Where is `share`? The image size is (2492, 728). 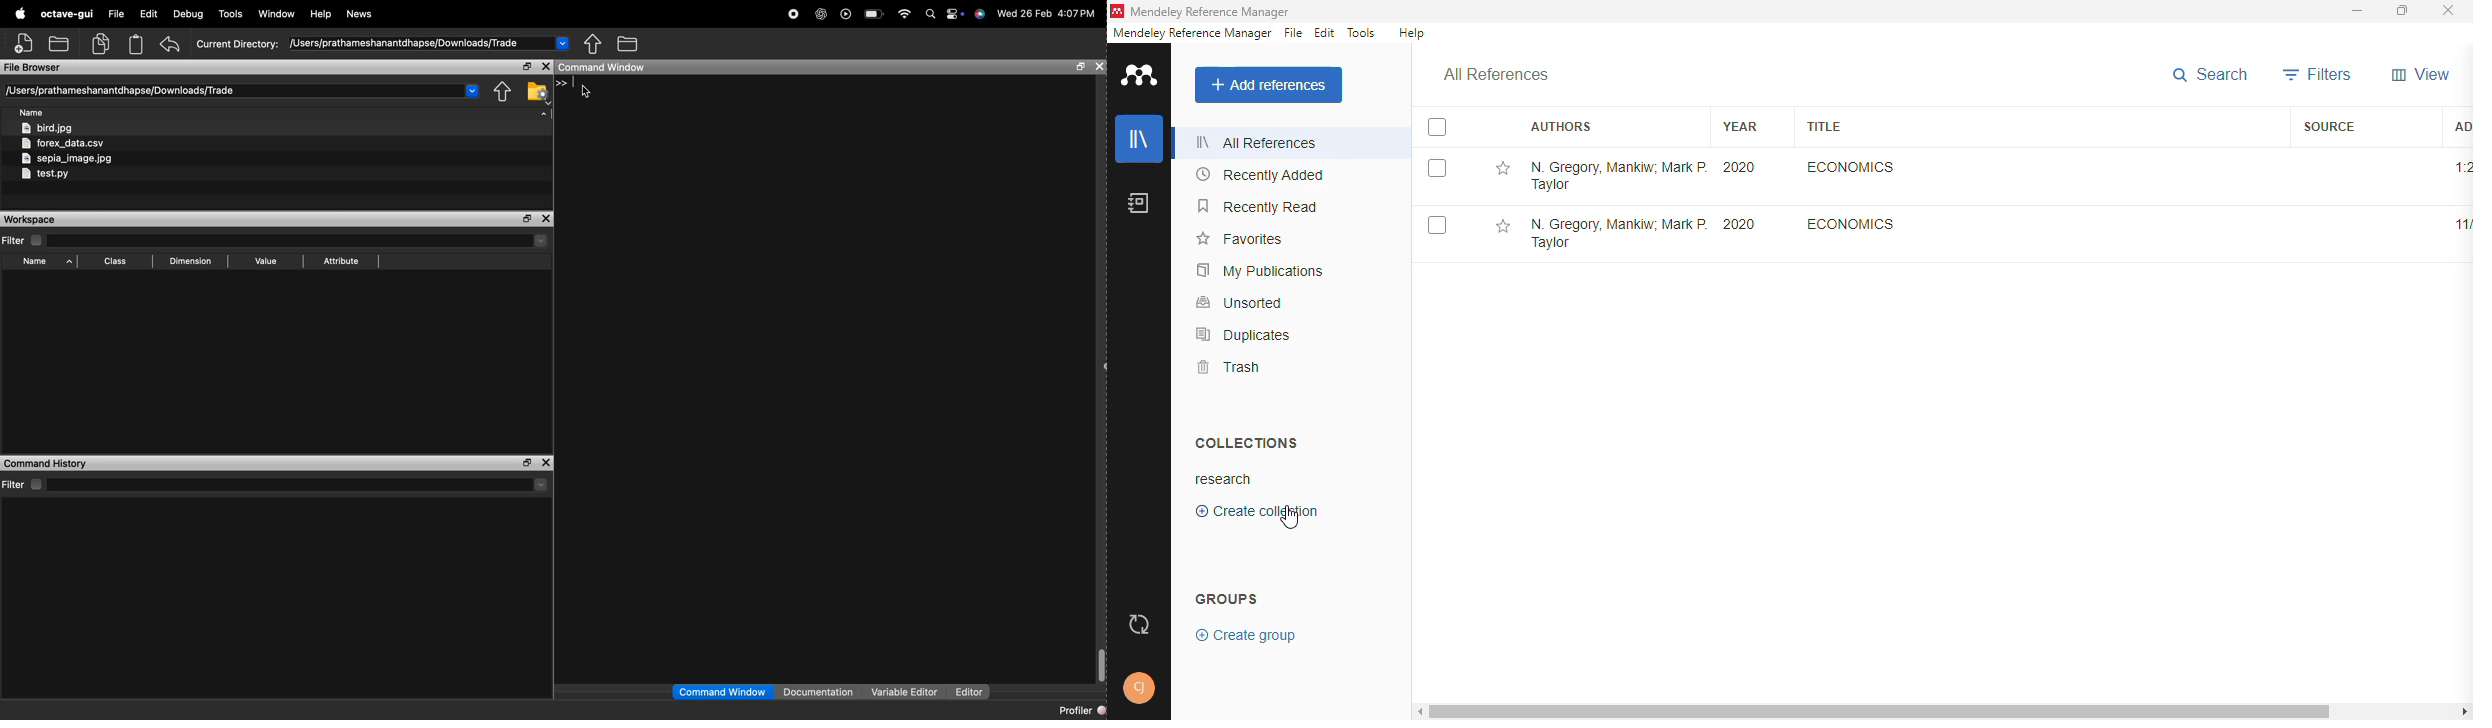
share is located at coordinates (593, 43).